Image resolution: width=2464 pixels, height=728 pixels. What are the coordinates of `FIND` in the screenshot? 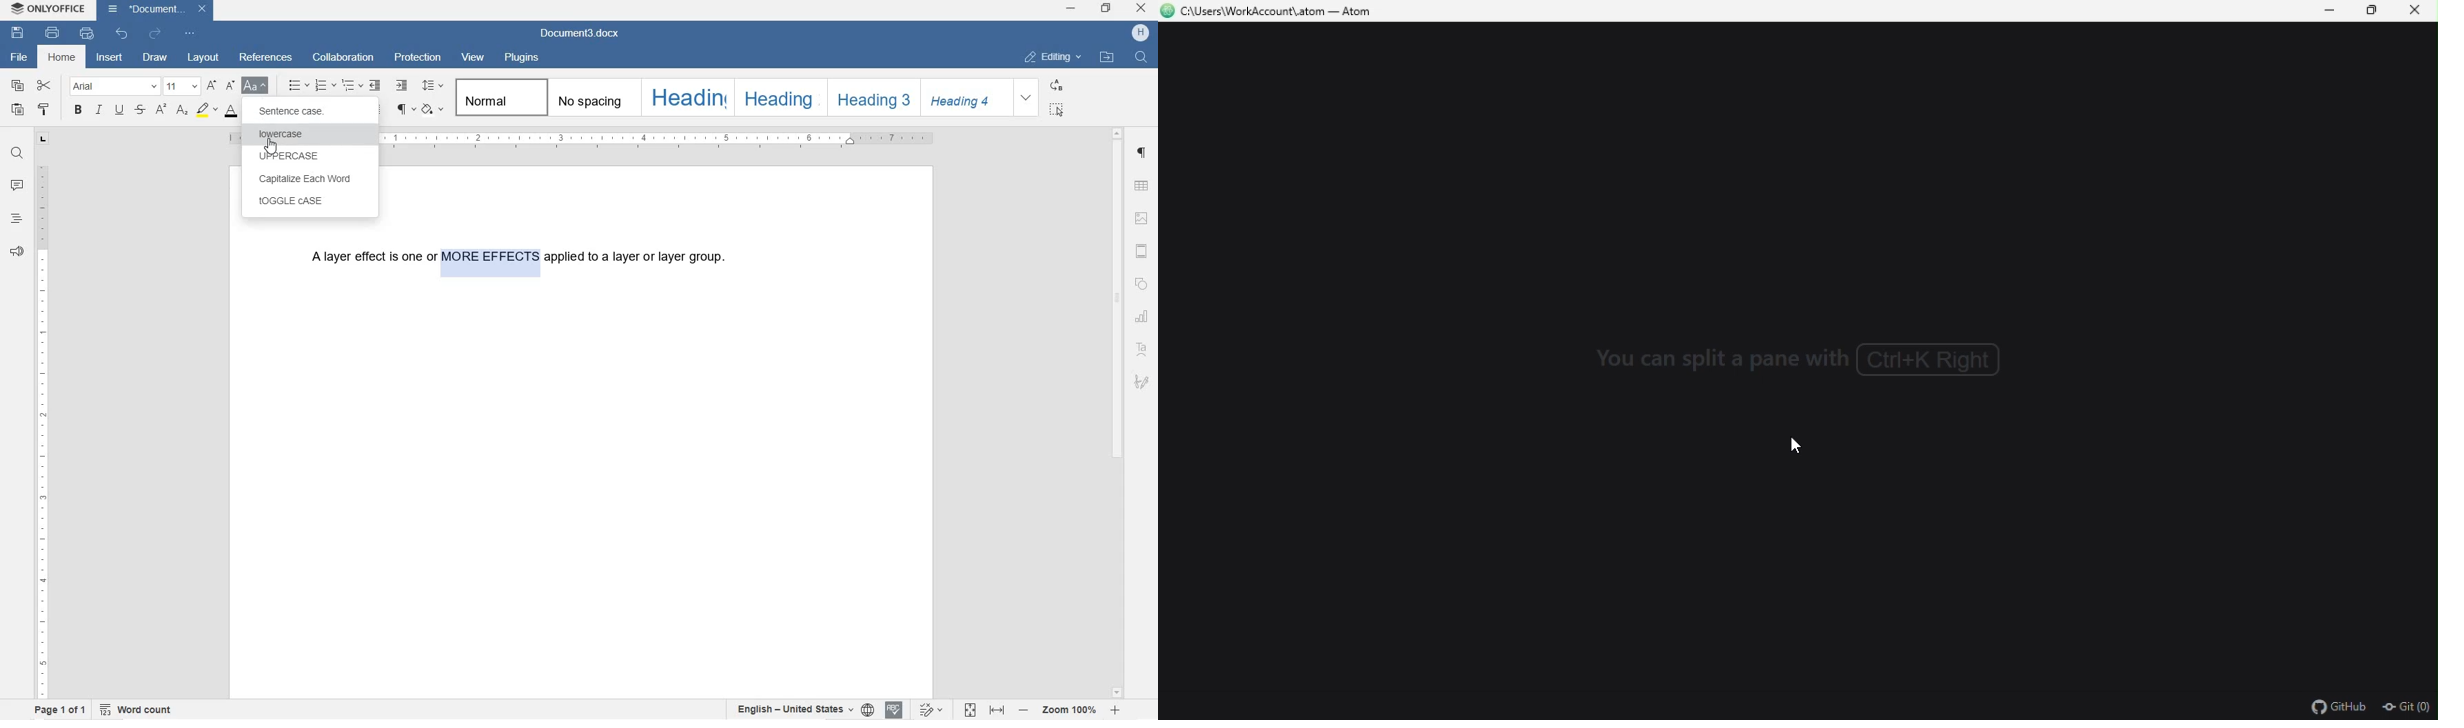 It's located at (17, 152).